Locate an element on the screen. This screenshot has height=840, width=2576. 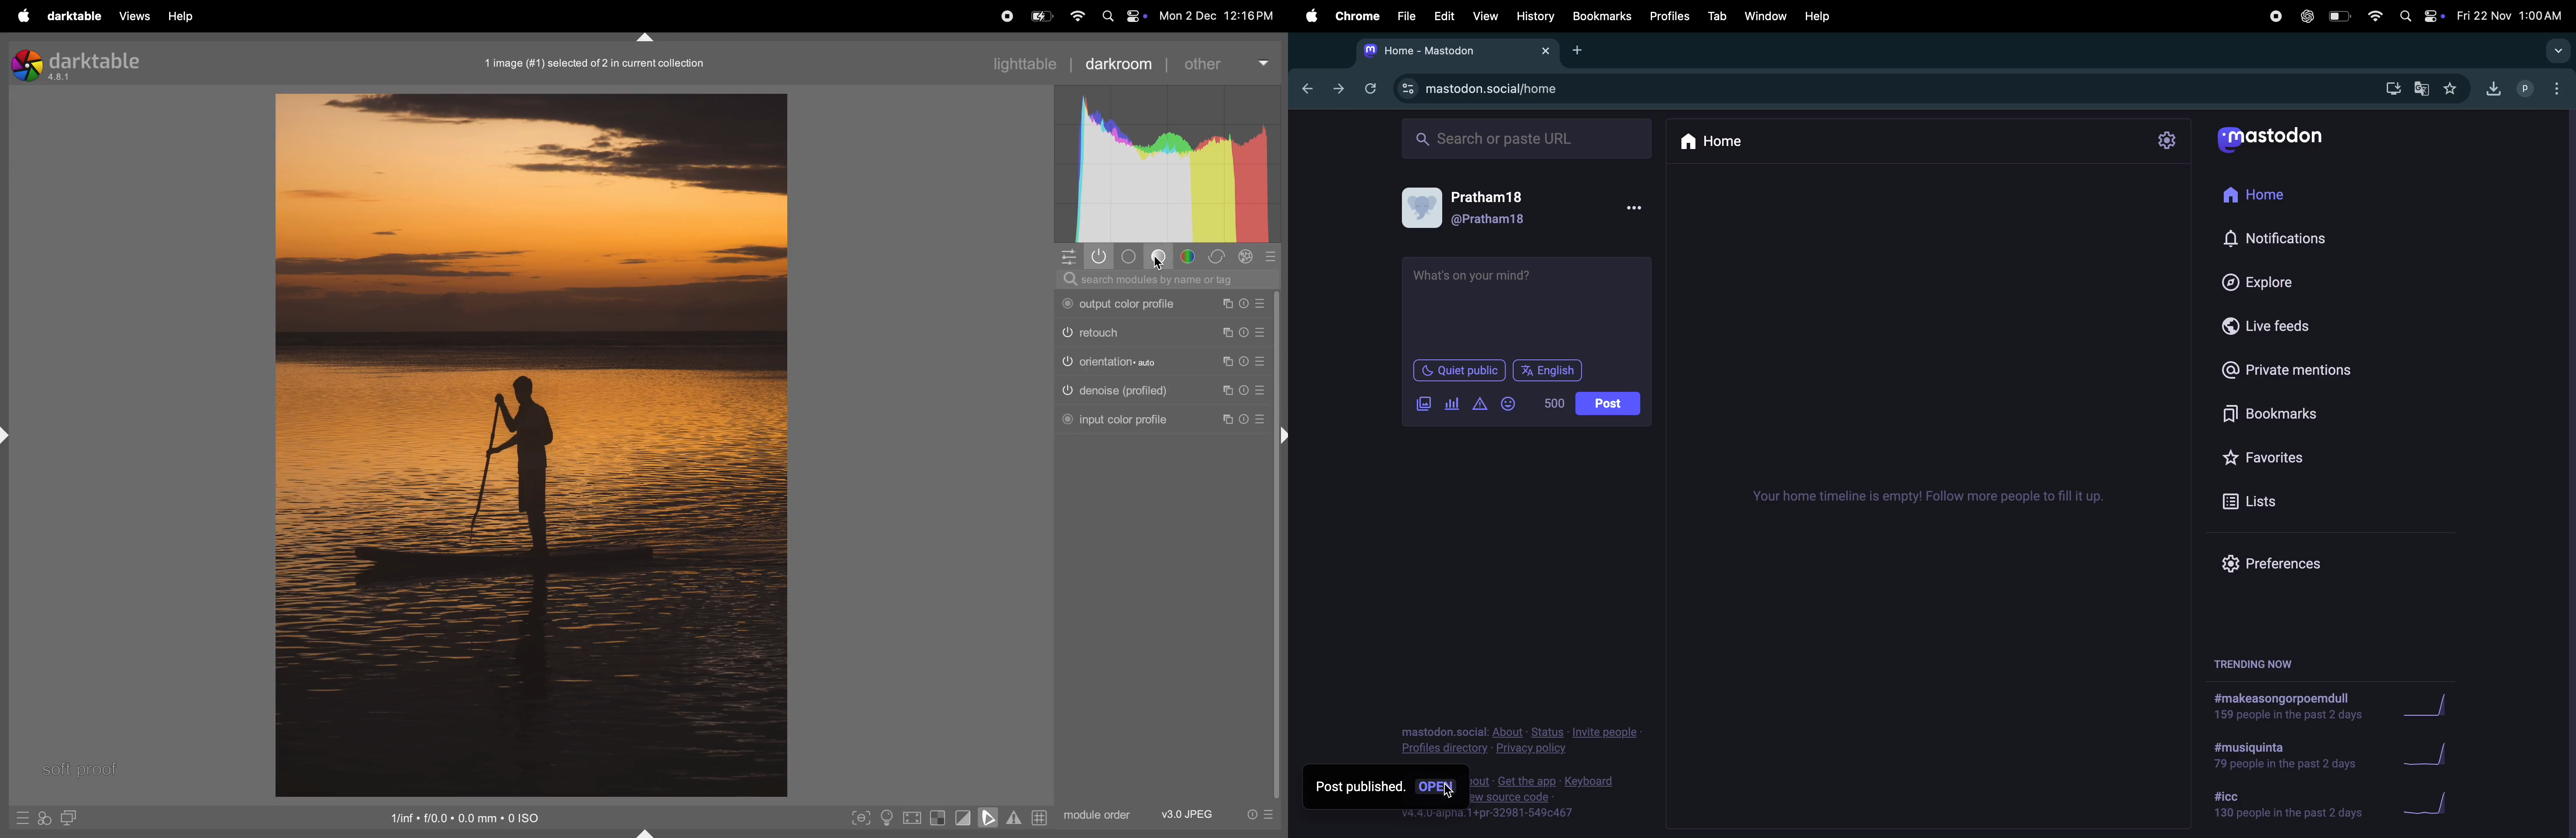
close tab is located at coordinates (1549, 54).